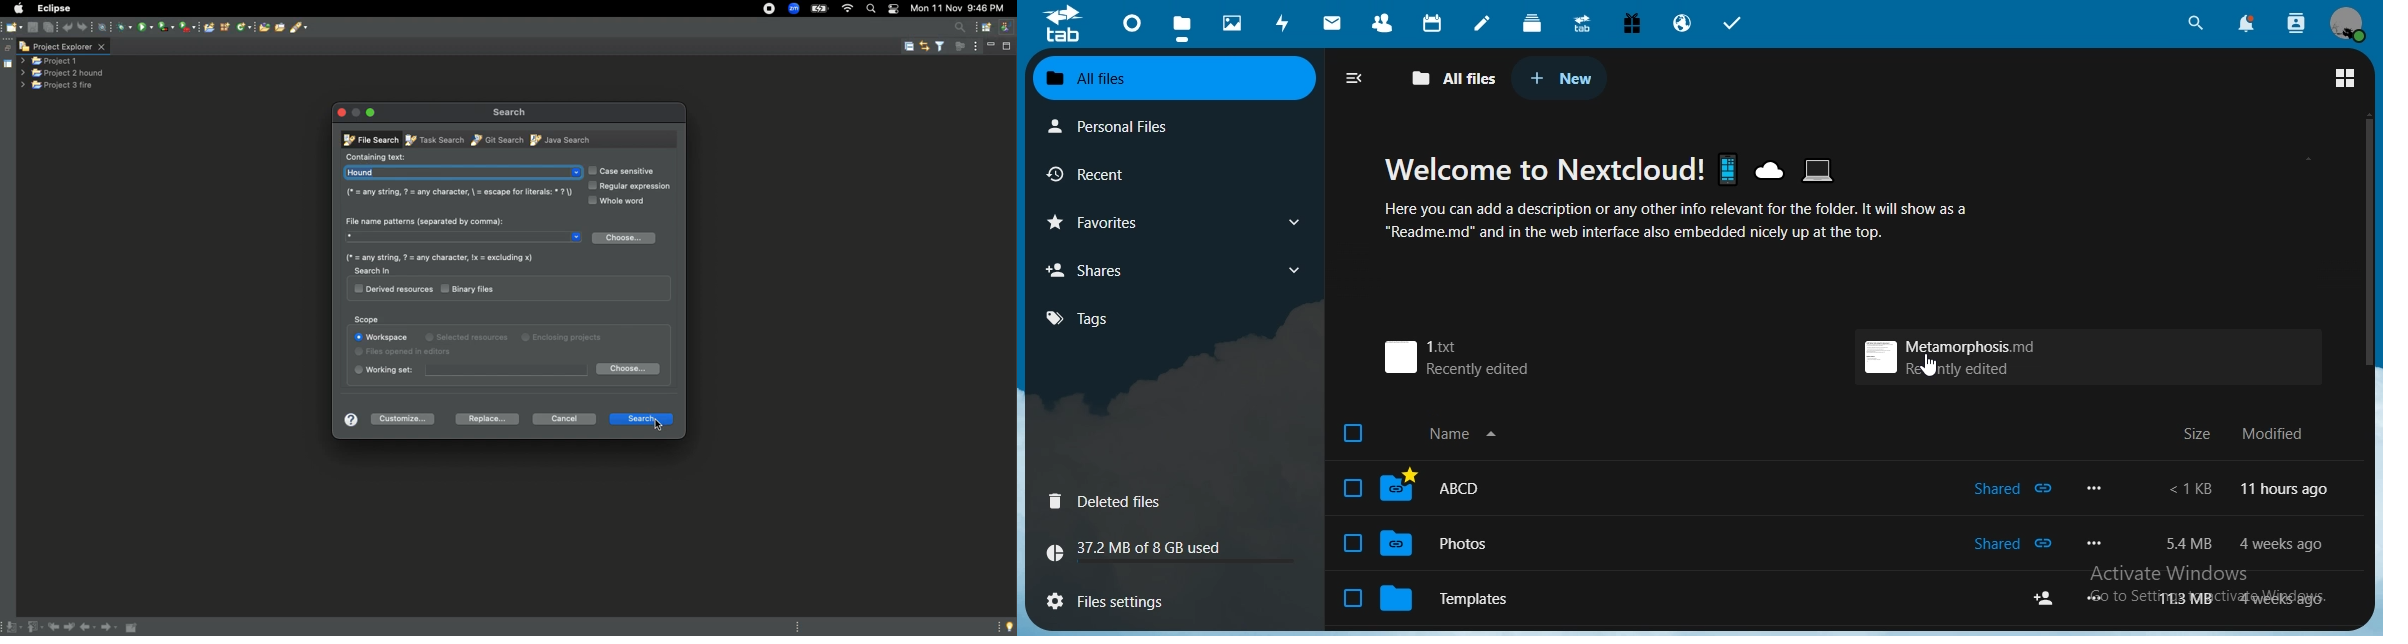 Image resolution: width=2408 pixels, height=644 pixels. Describe the element at coordinates (962, 8) in the screenshot. I see `Mon 11 Nov 9:45 PM` at that location.